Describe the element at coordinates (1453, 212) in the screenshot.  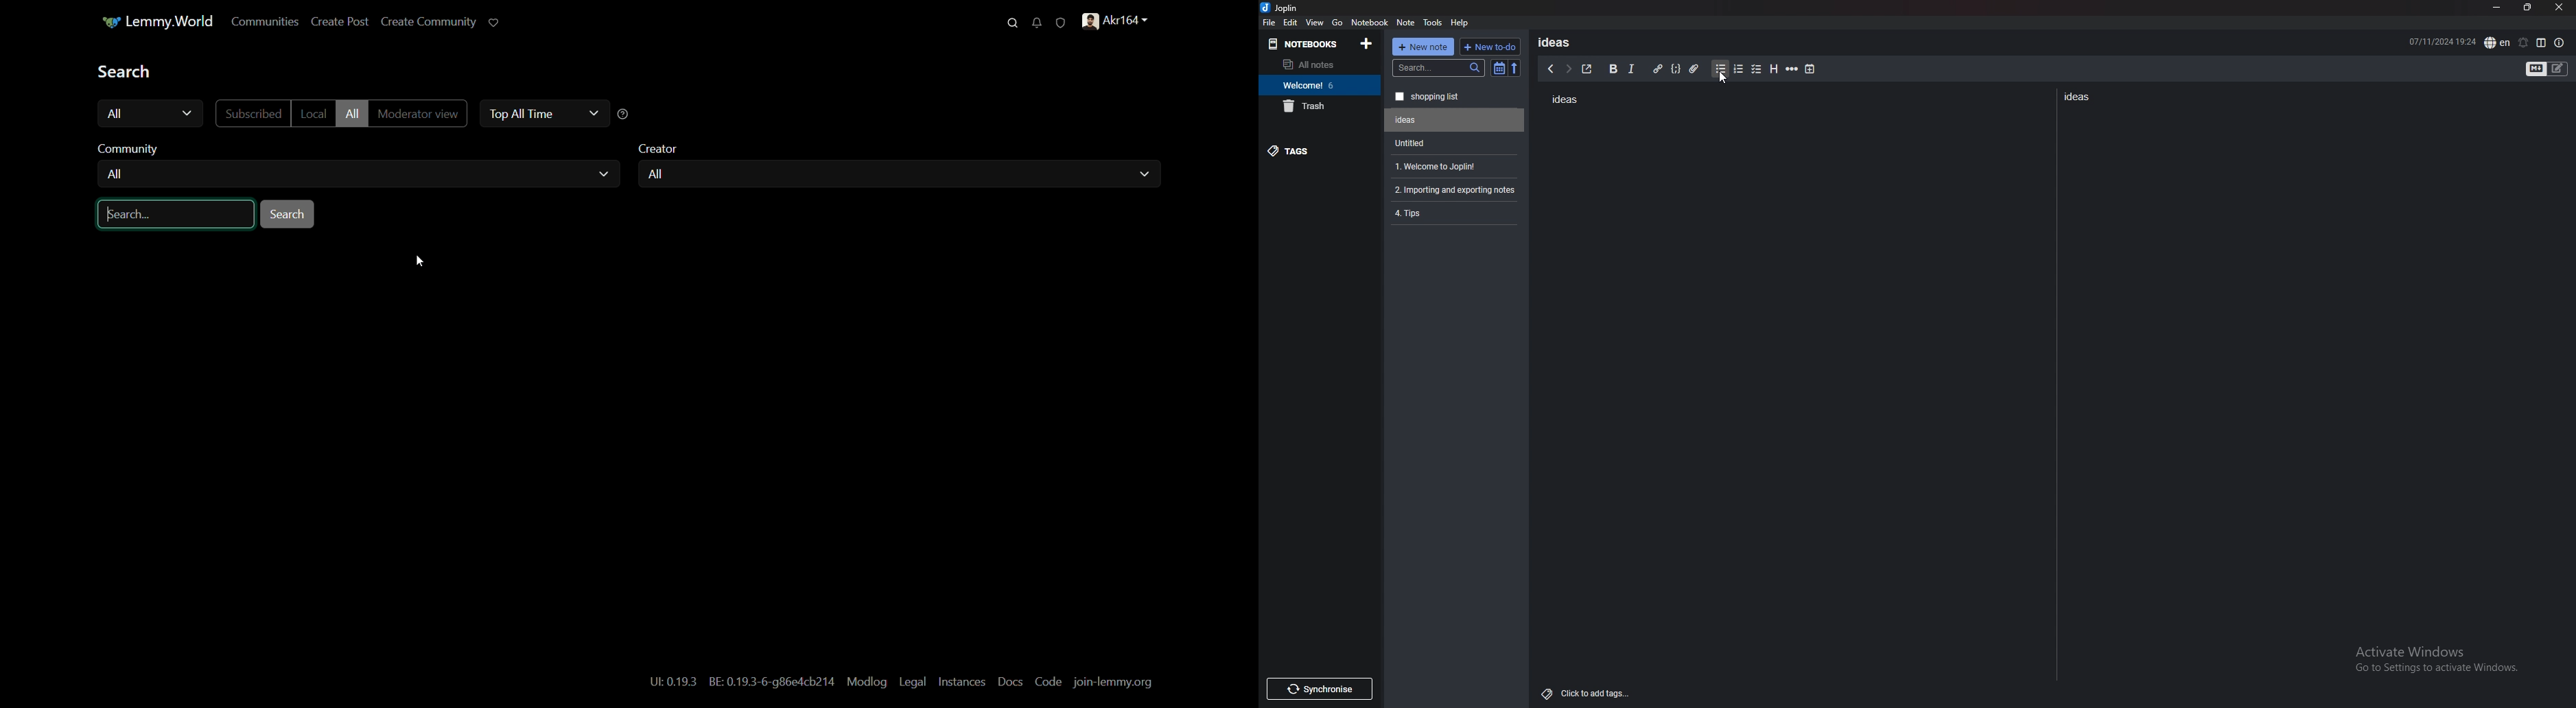
I see `Tips` at that location.